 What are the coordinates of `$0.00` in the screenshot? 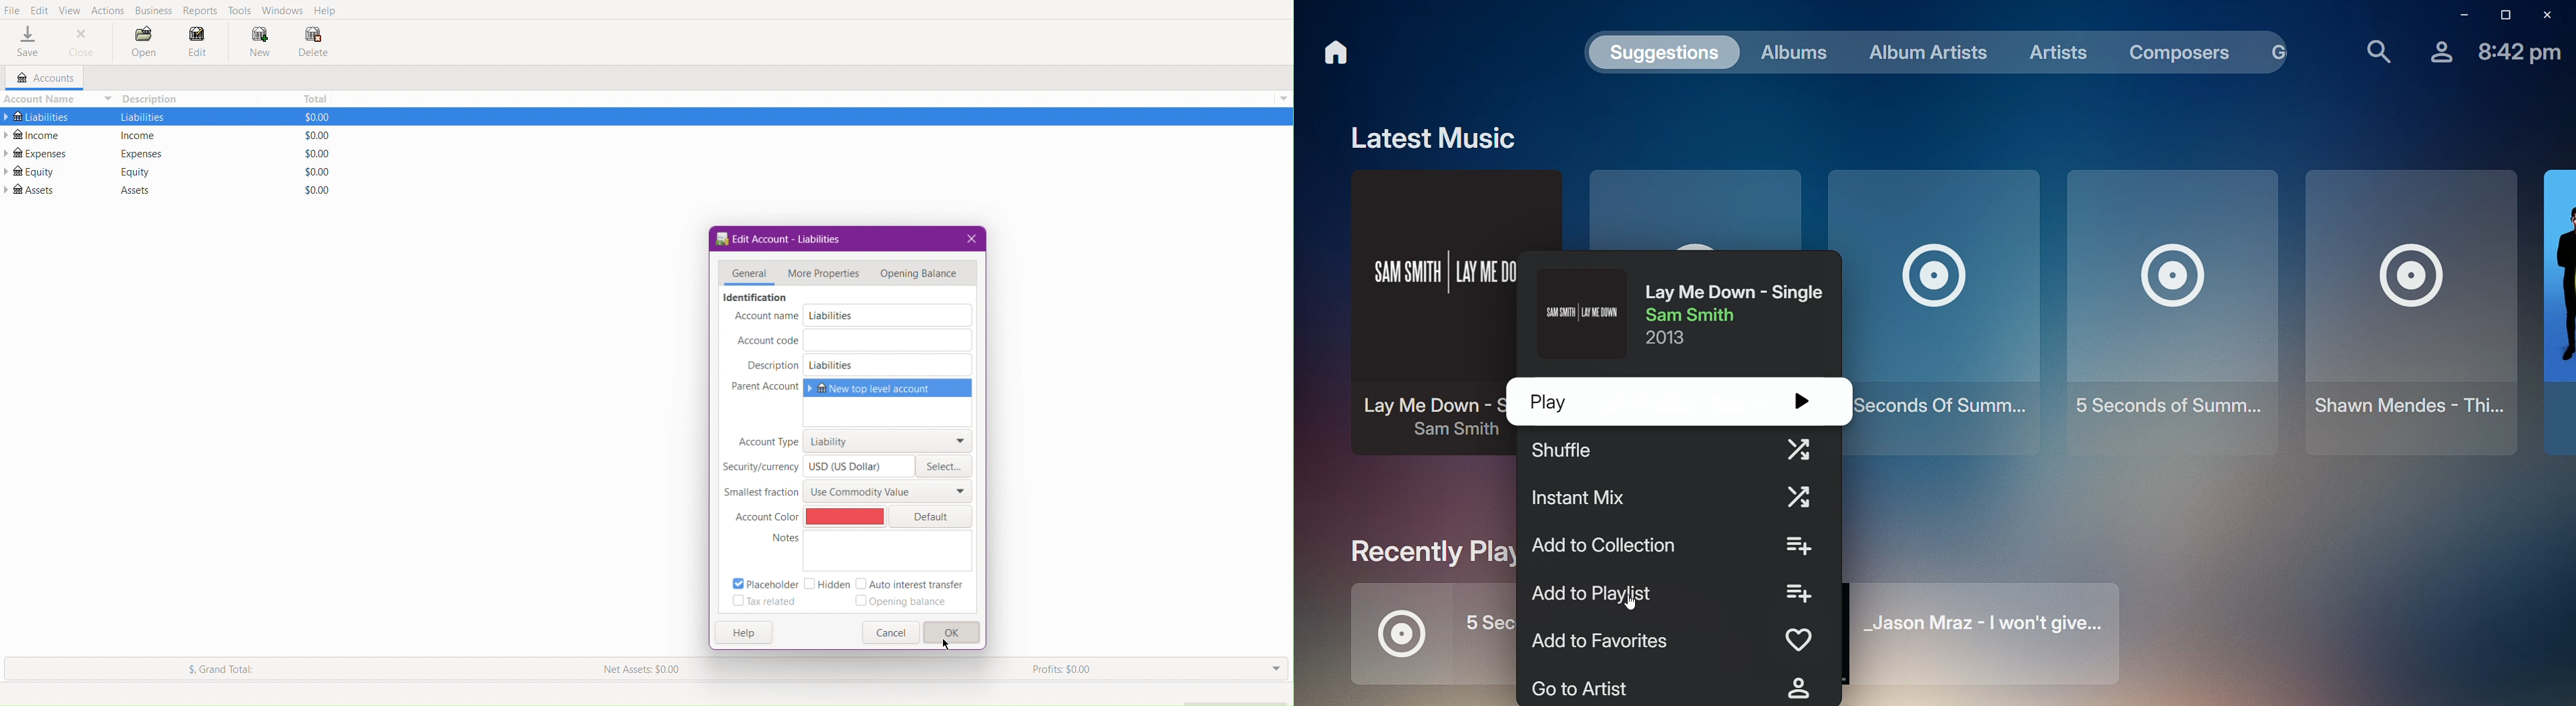 It's located at (311, 116).